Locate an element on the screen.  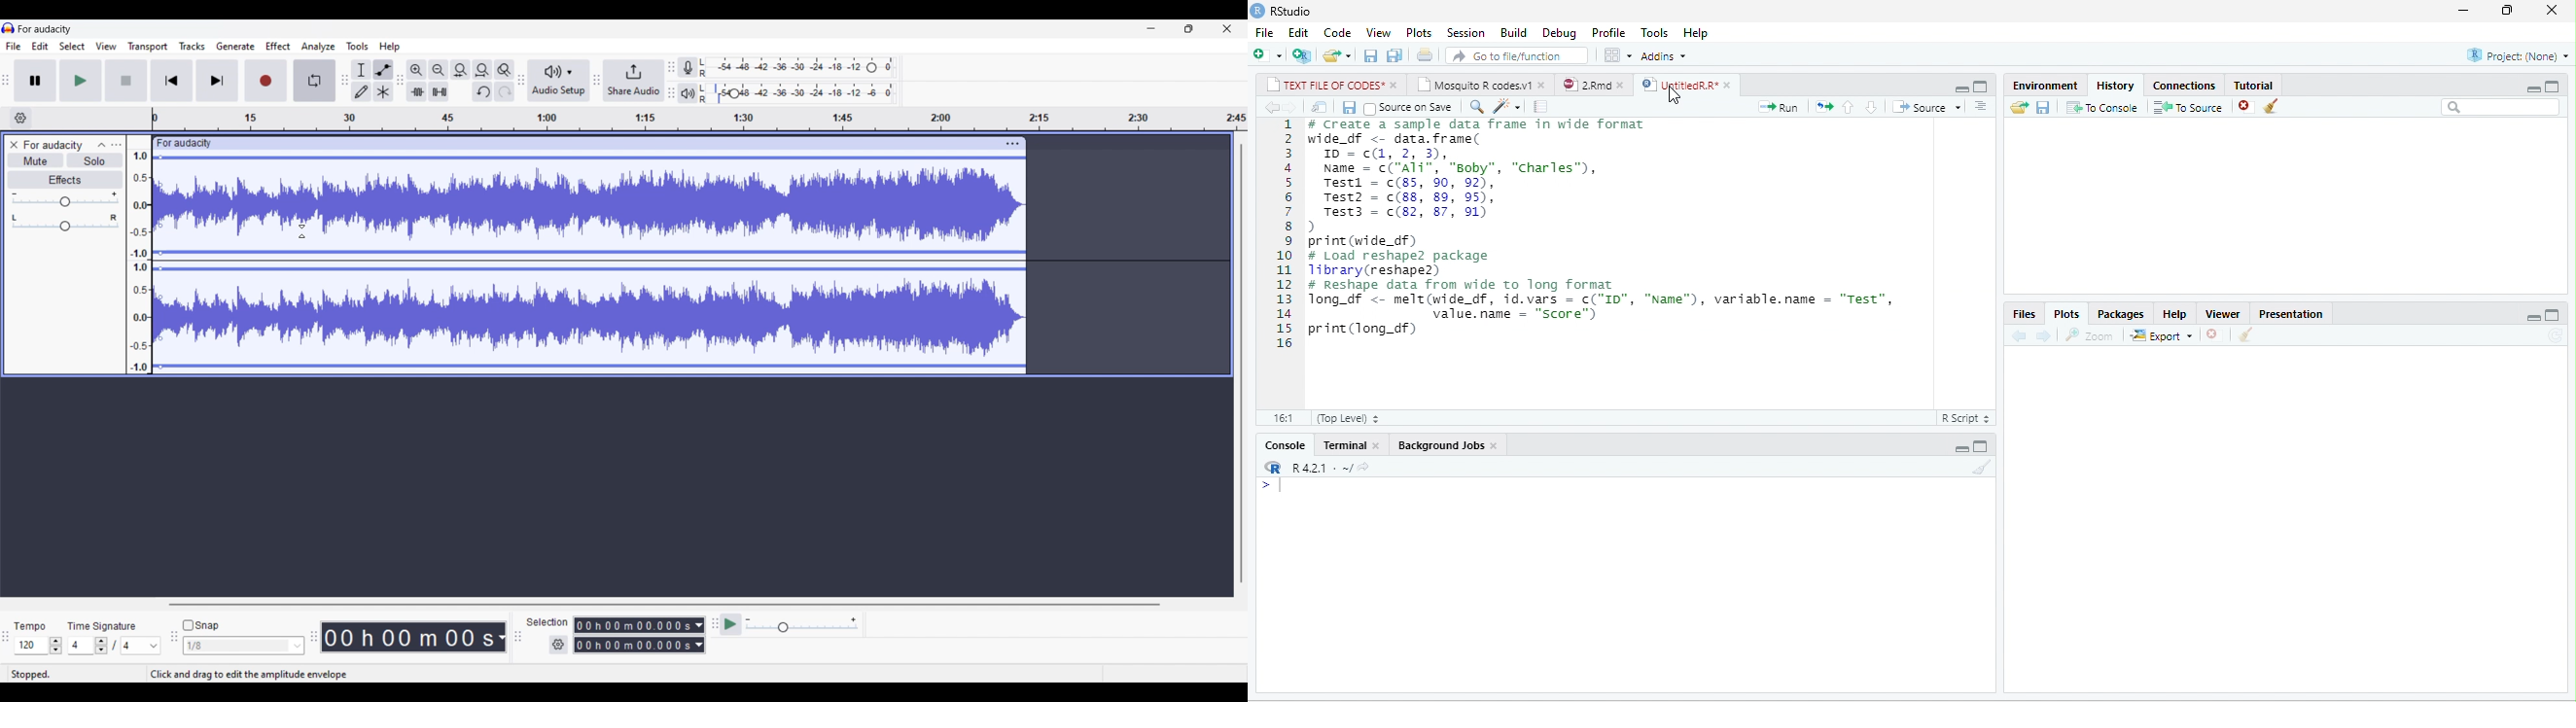
Plots is located at coordinates (1420, 33).